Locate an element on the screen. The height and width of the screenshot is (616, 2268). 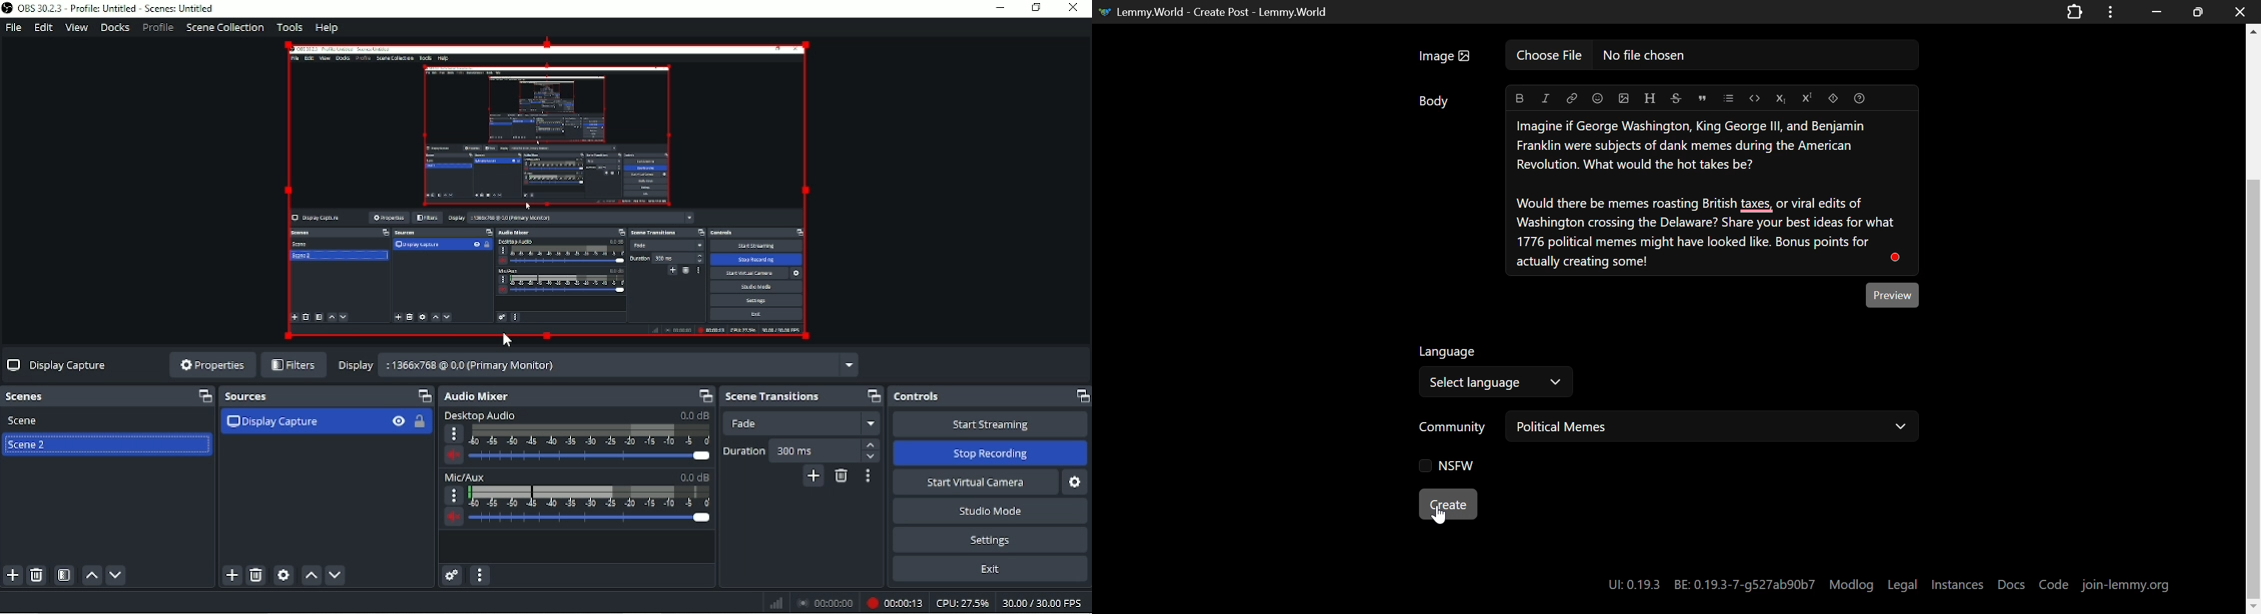
Code is located at coordinates (2053, 585).